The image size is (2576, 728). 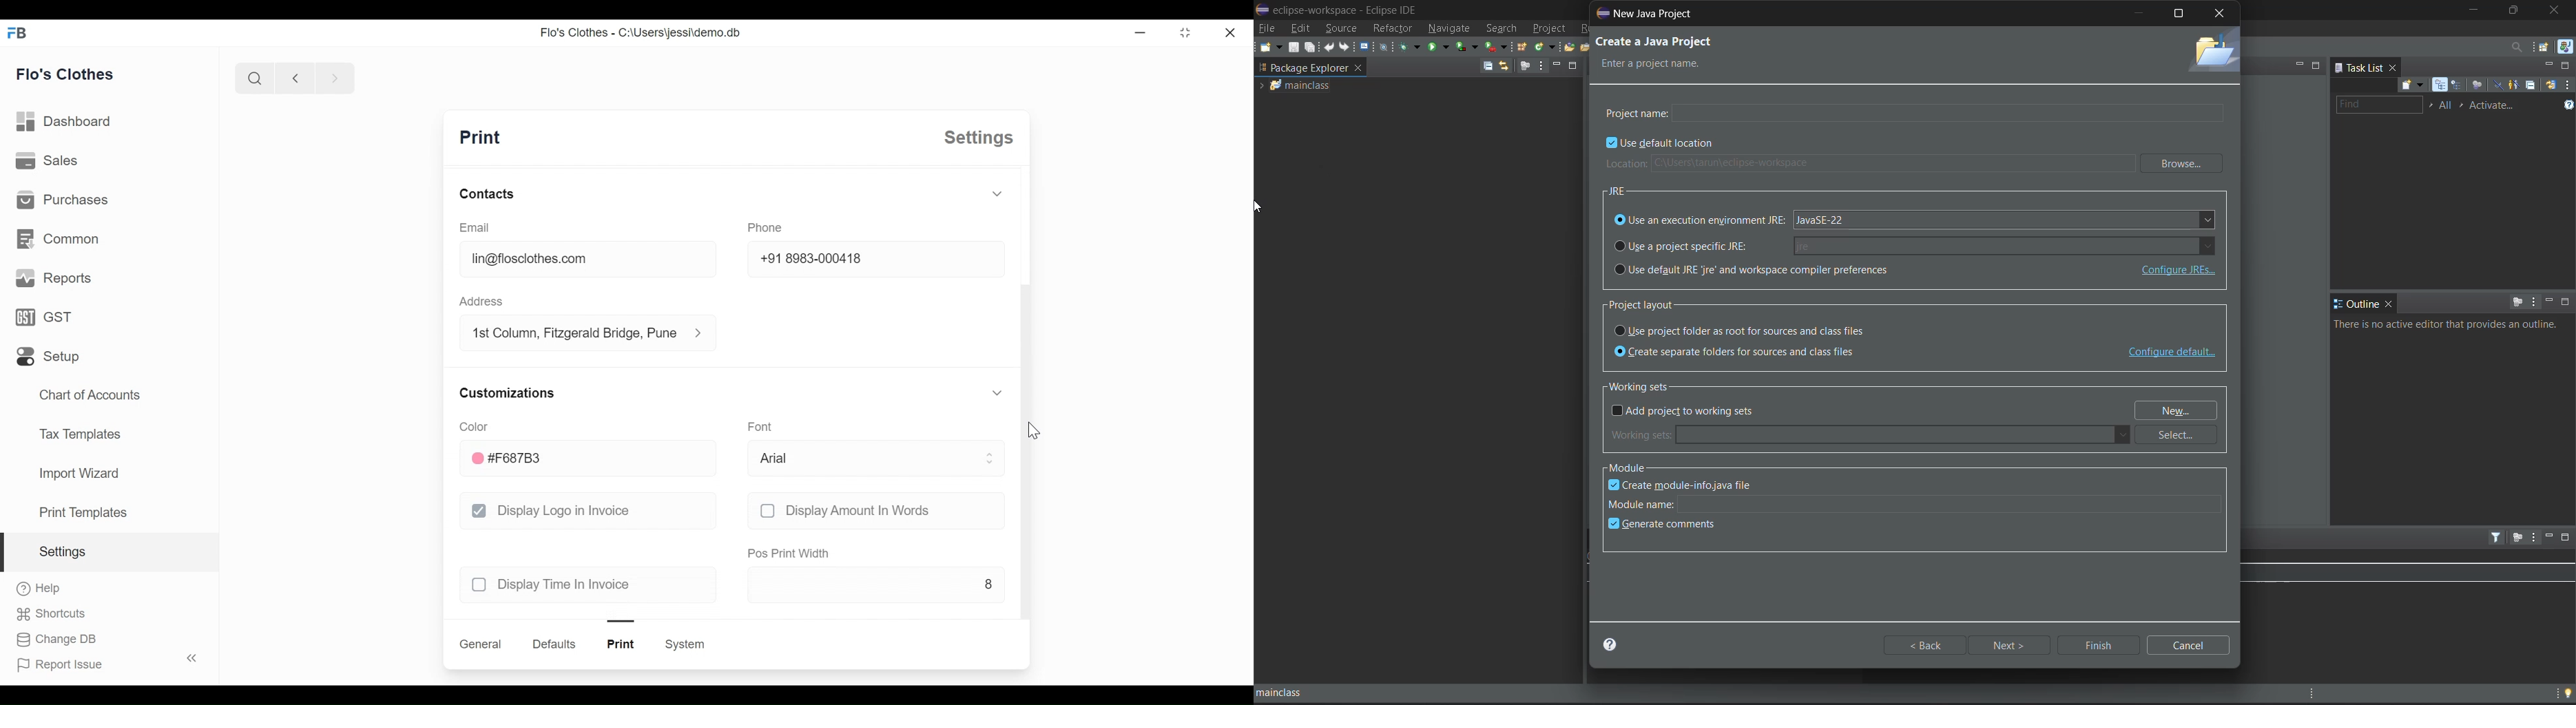 I want to click on focus on workweek, so click(x=2476, y=84).